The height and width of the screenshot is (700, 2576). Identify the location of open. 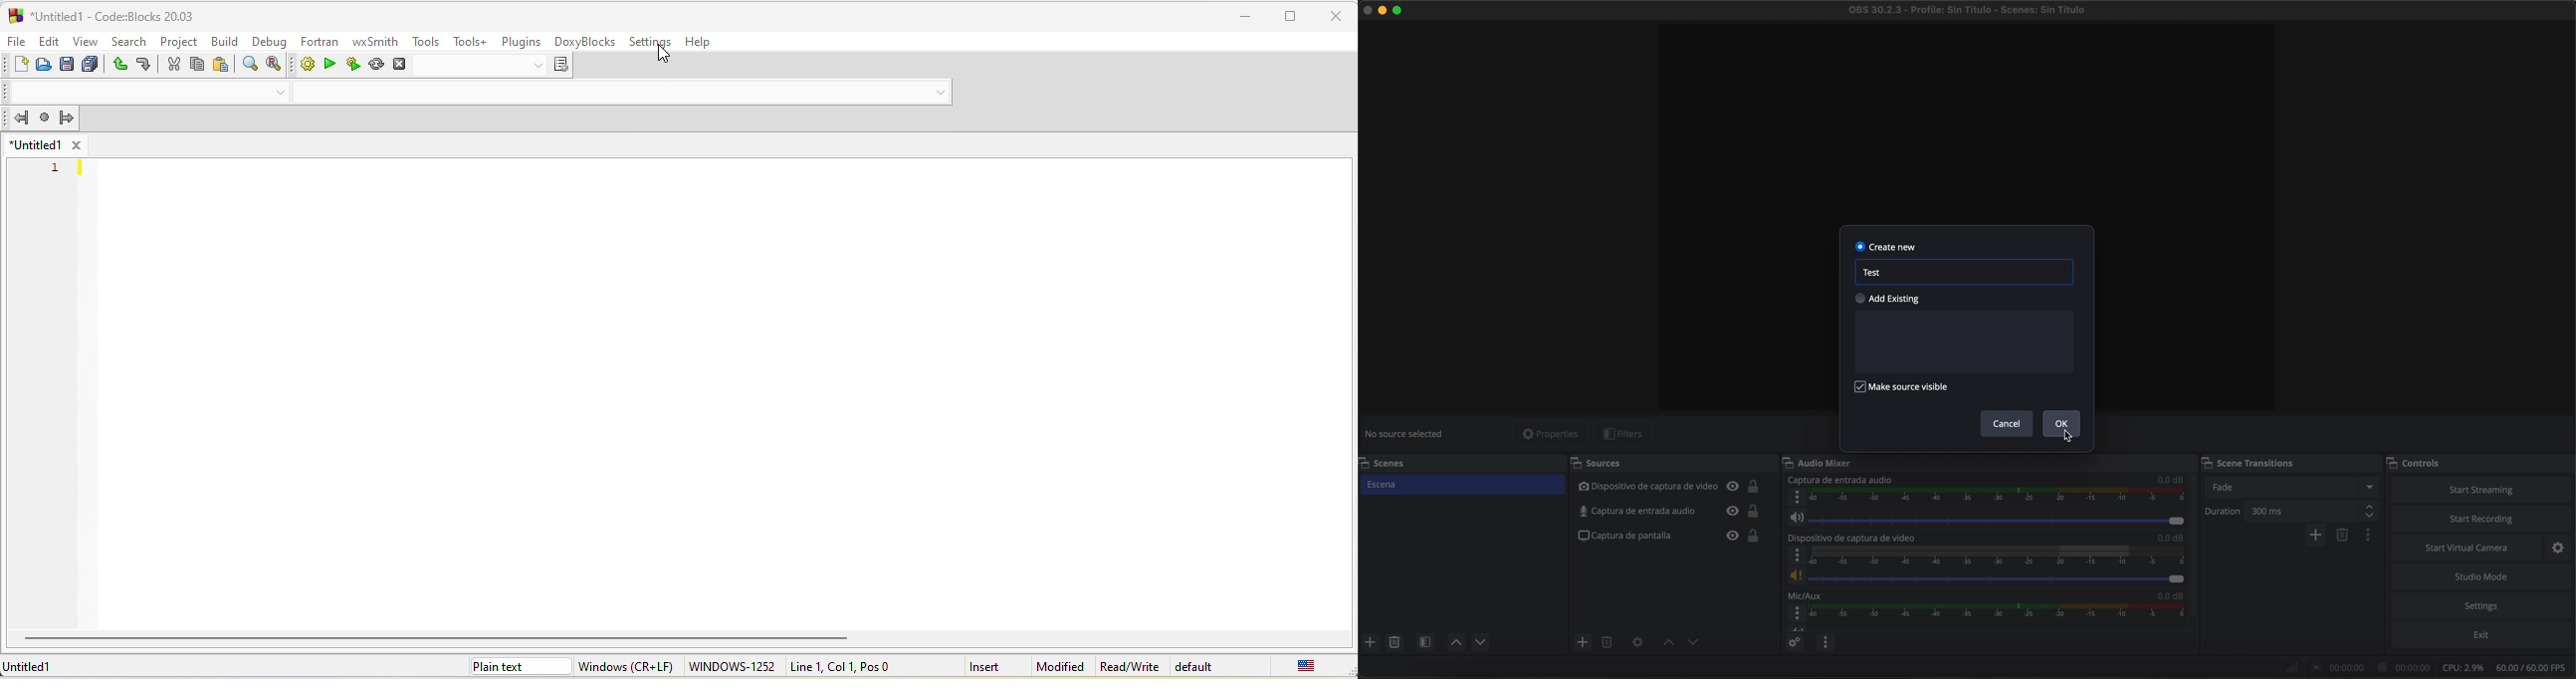
(43, 65).